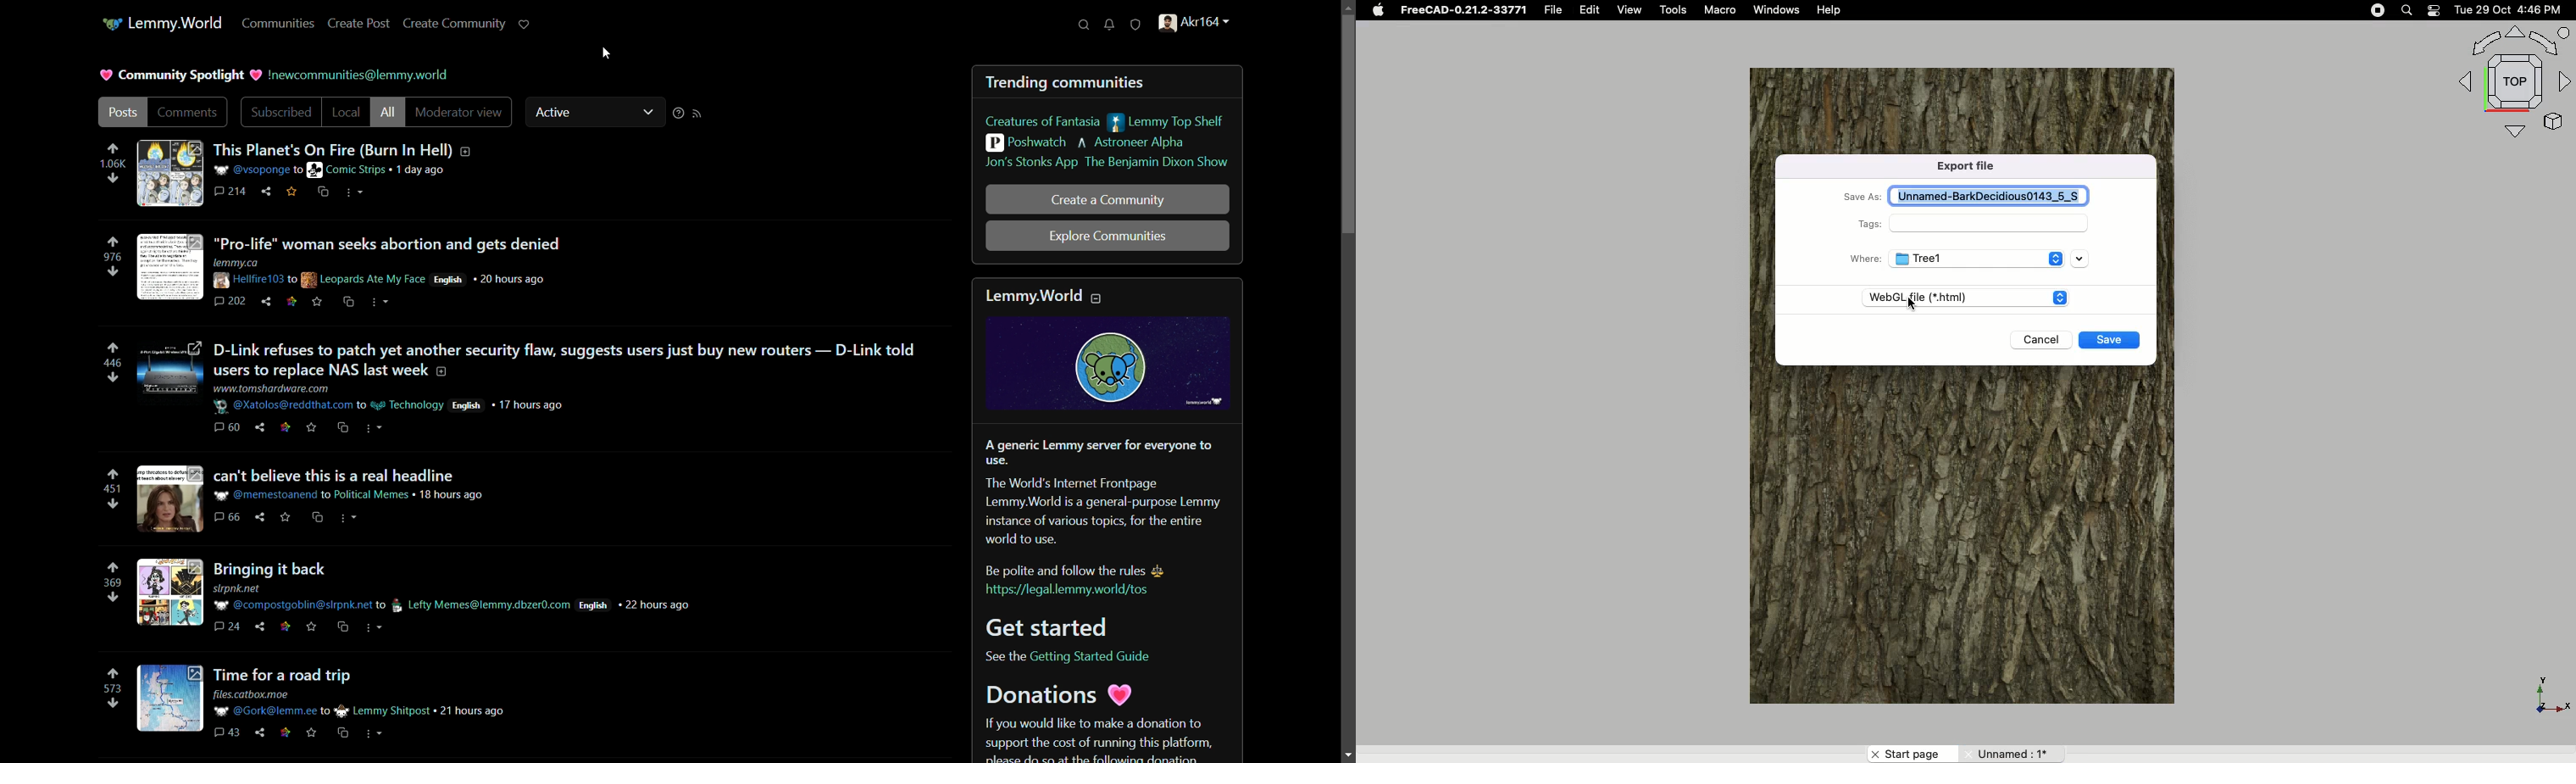 The width and height of the screenshot is (2576, 784). I want to click on Help, so click(1830, 10).